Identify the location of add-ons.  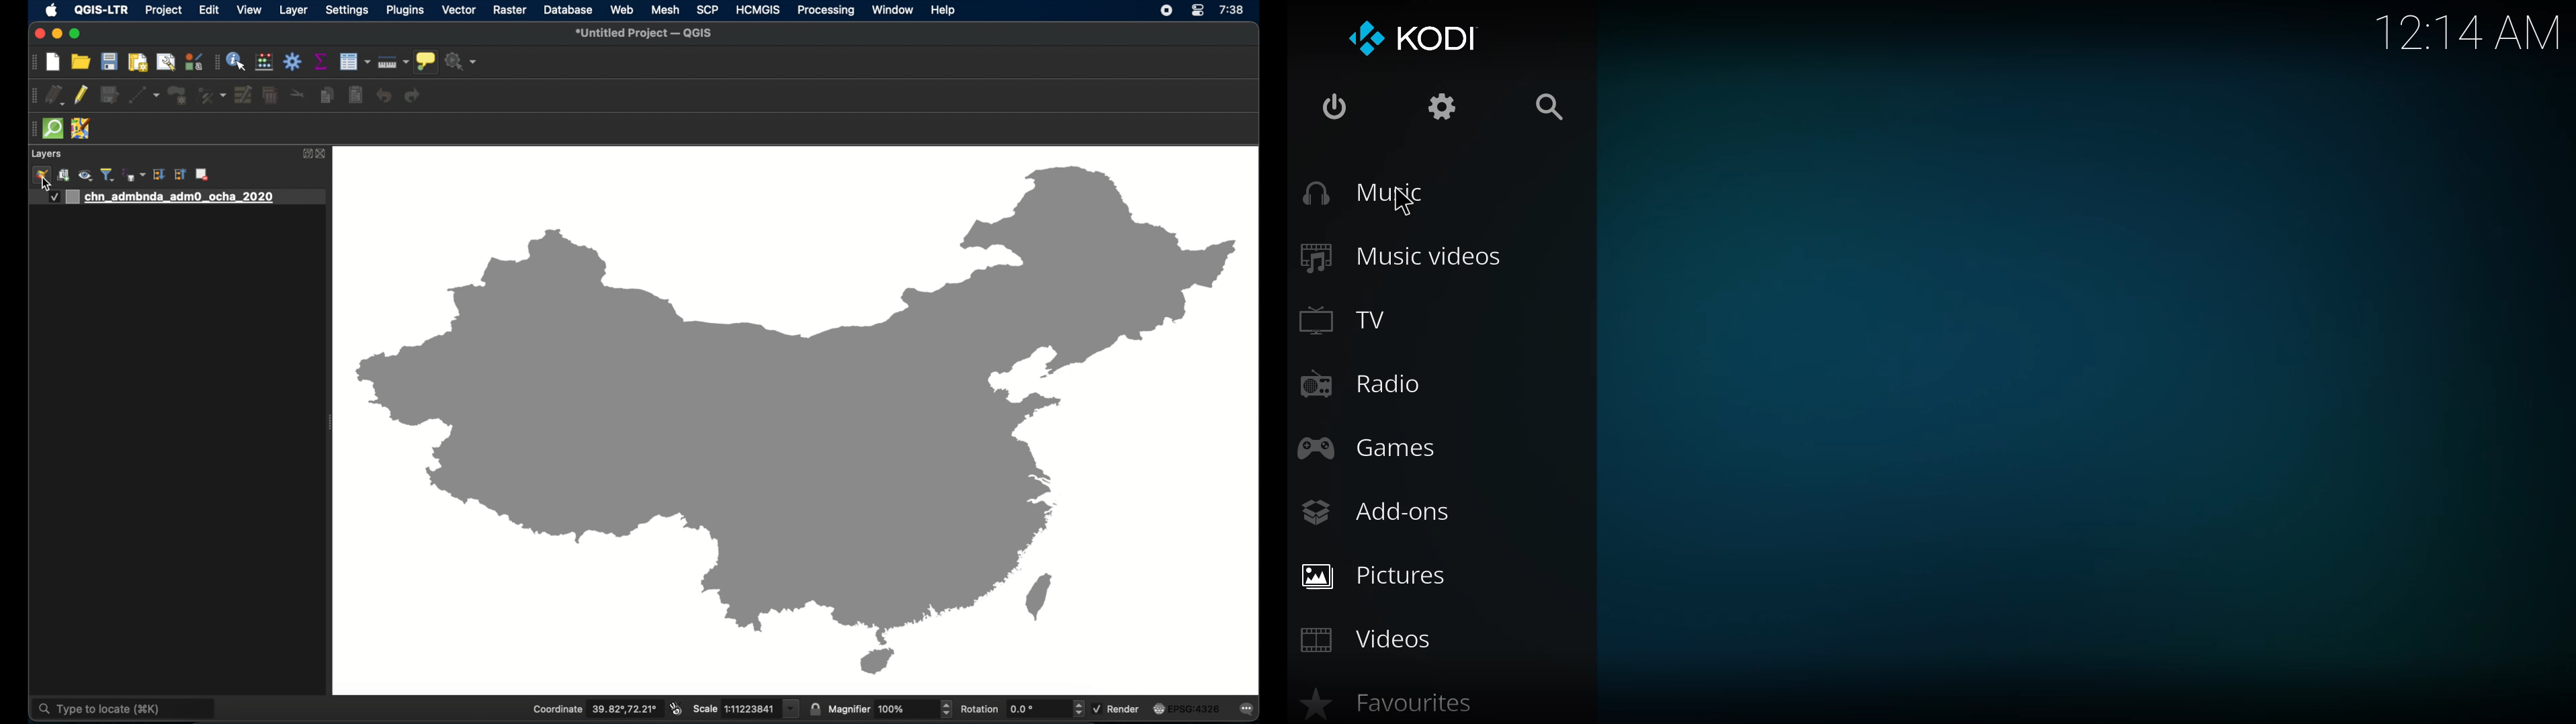
(1381, 514).